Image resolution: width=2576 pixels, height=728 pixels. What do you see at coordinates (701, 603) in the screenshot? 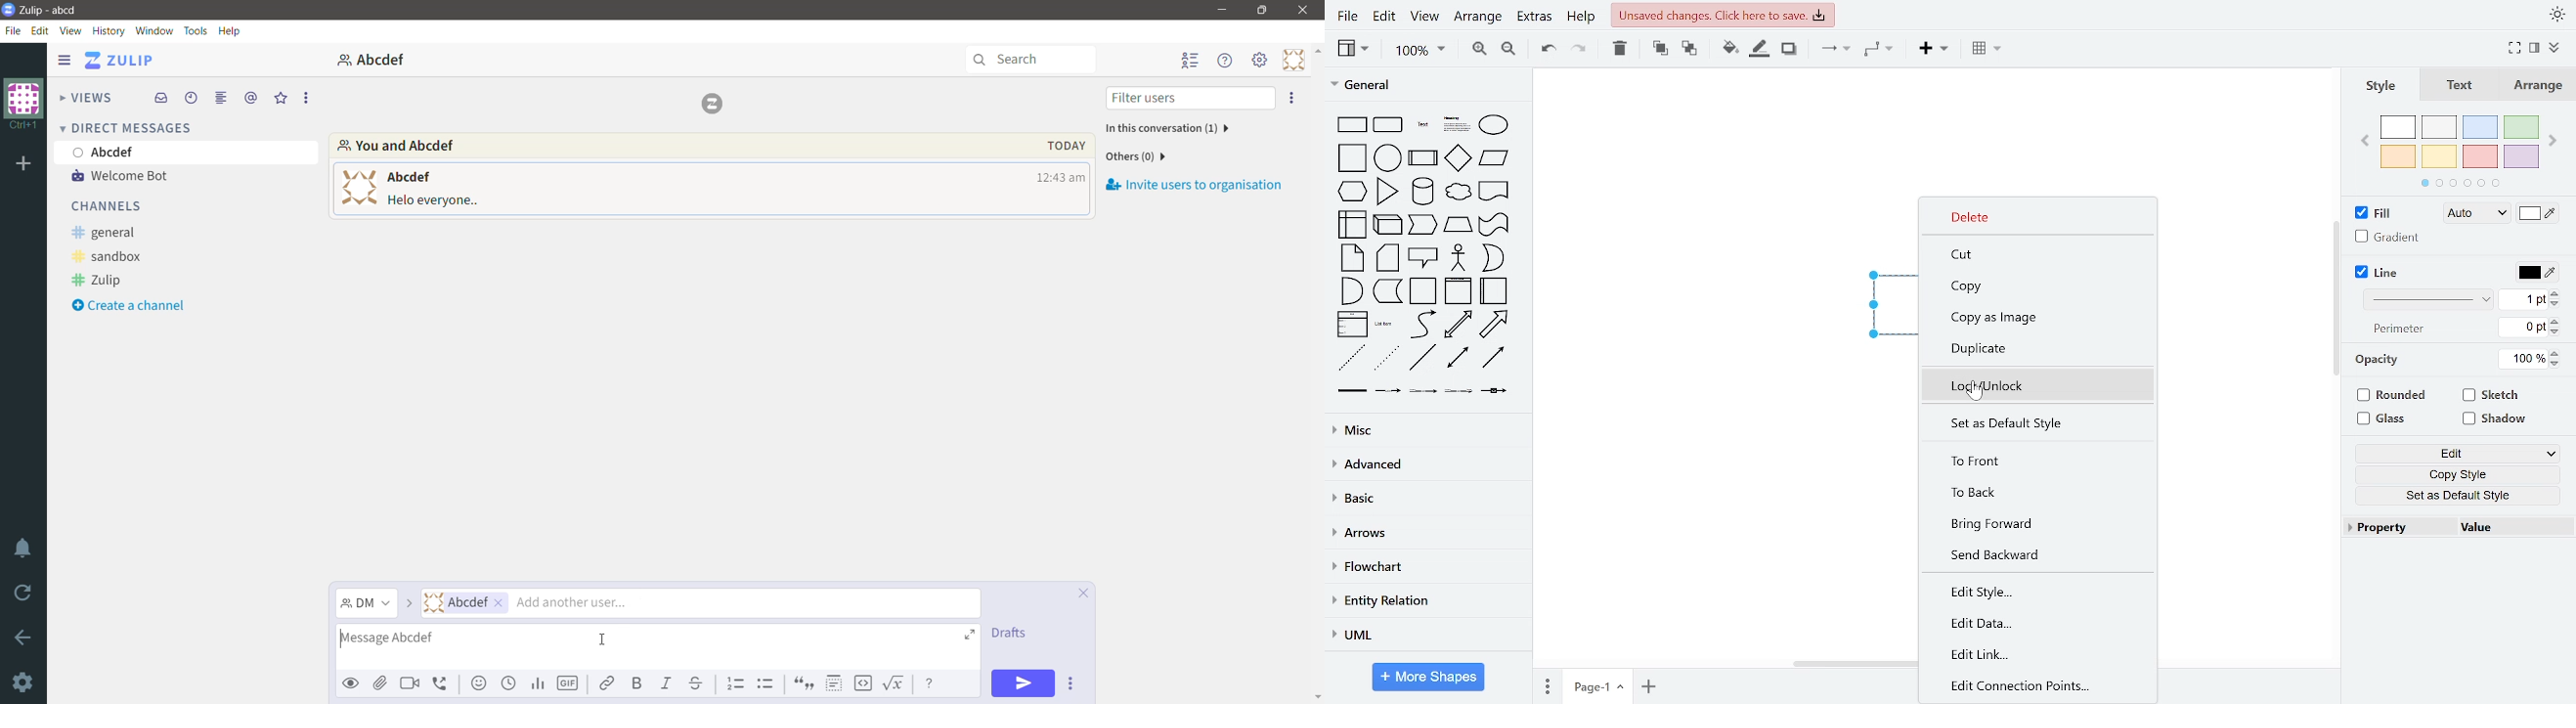
I see `Users` at bounding box center [701, 603].